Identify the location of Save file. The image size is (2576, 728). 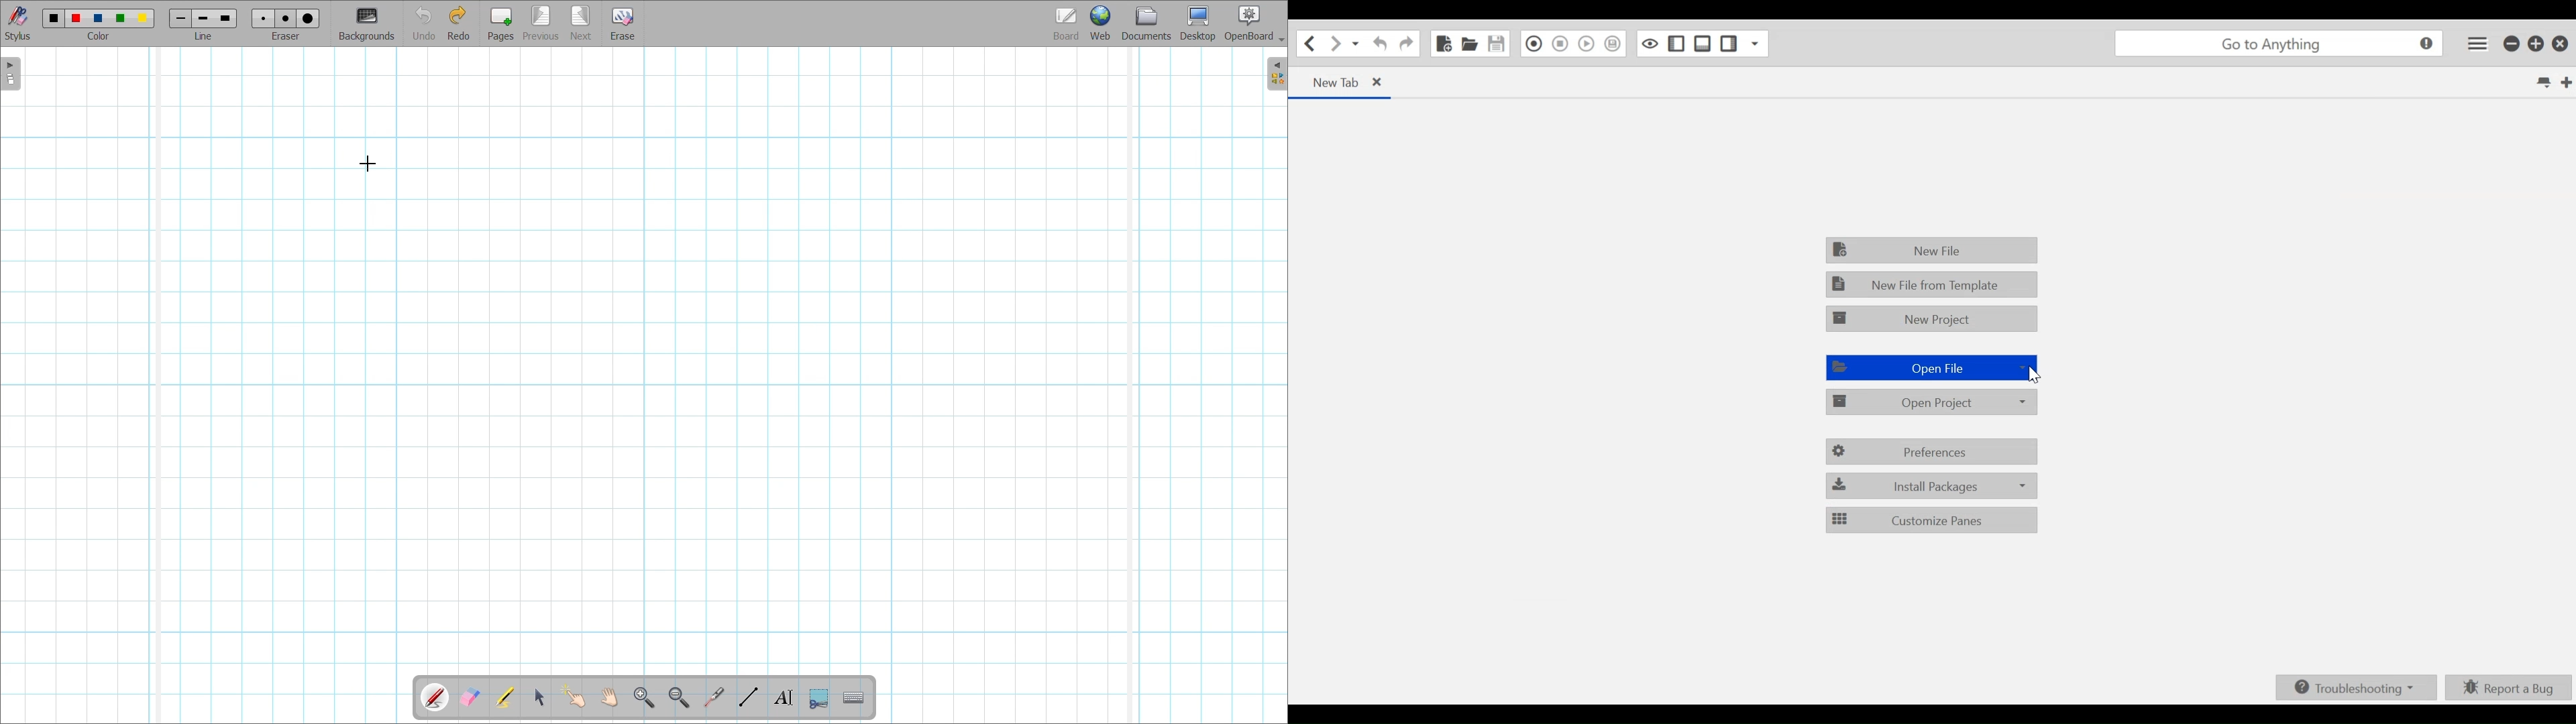
(1497, 44).